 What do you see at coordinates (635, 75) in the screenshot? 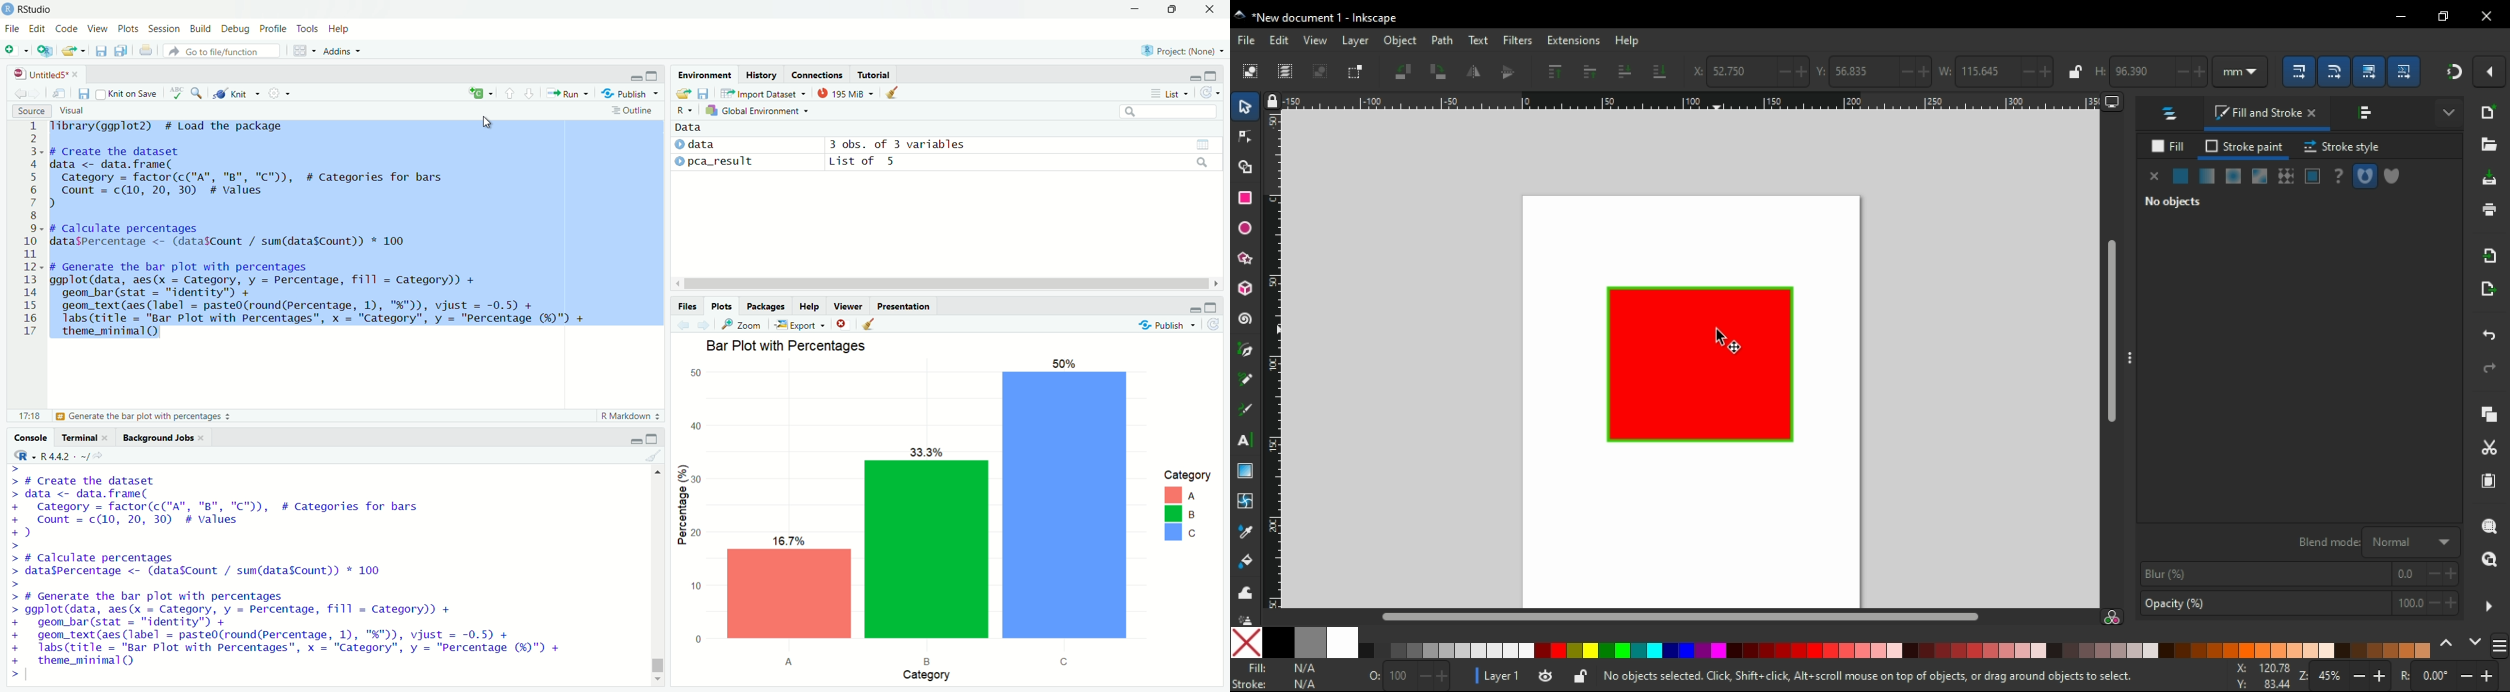
I see `minimize` at bounding box center [635, 75].